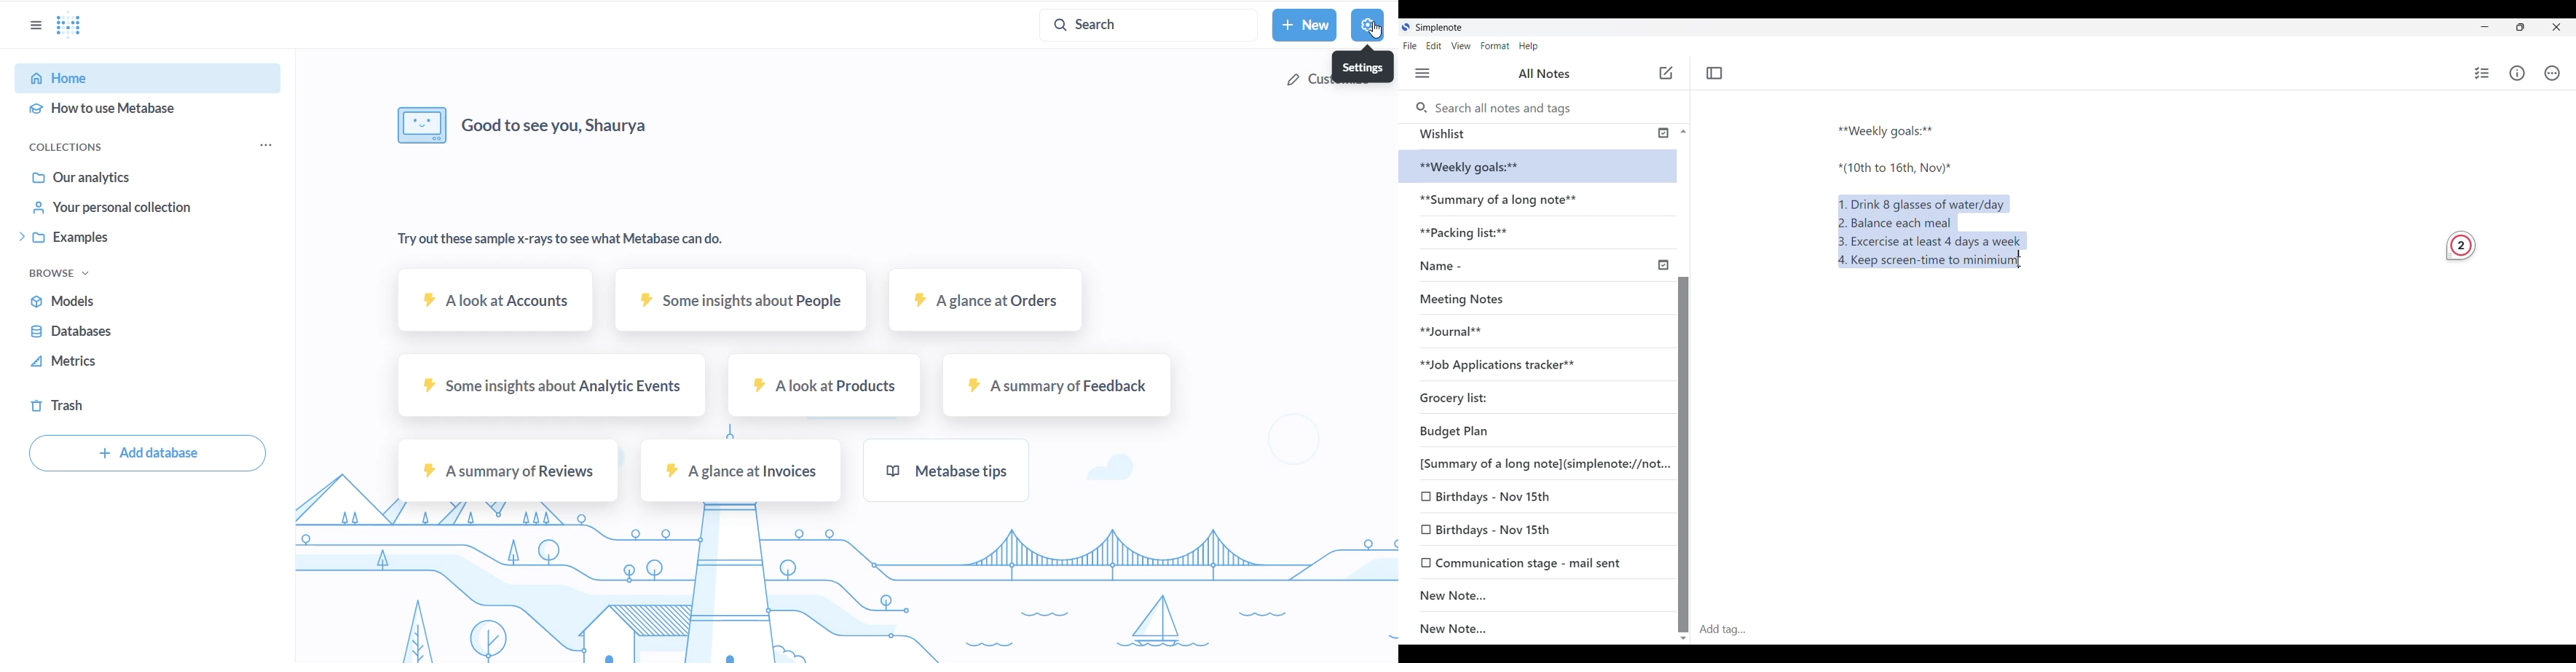 The height and width of the screenshot is (672, 2576). Describe the element at coordinates (1935, 241) in the screenshot. I see `3. Excercise at least 4 days a week` at that location.